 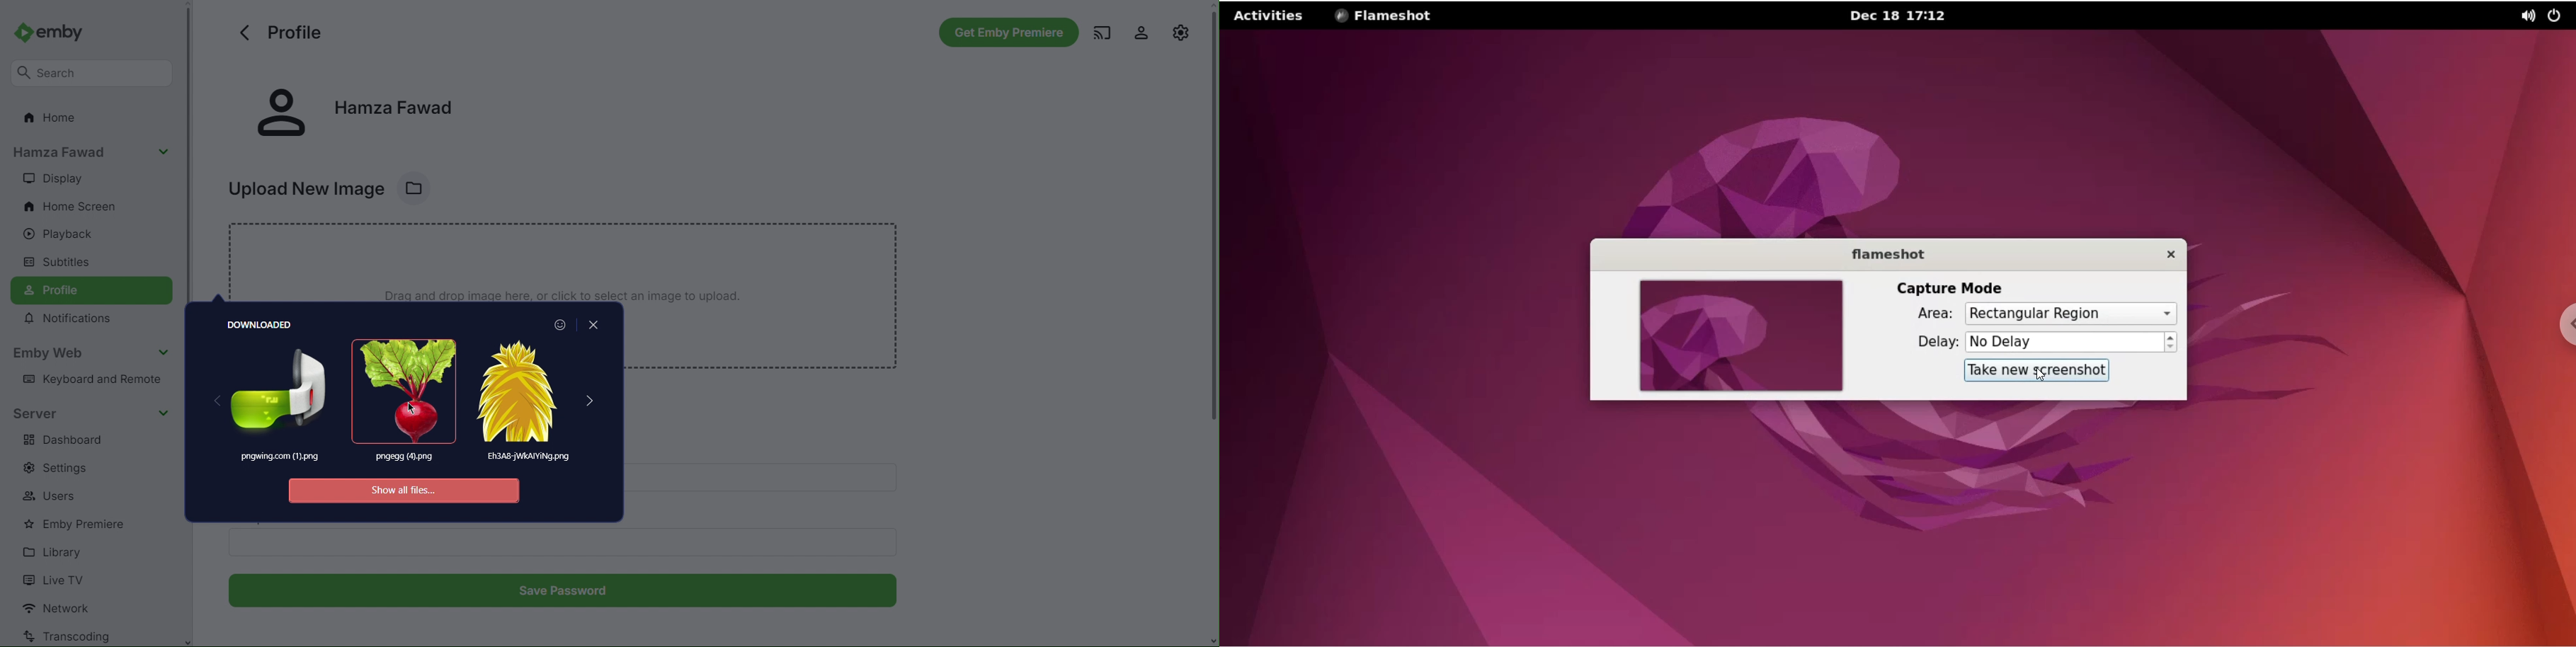 I want to click on take a new screenshot, so click(x=2039, y=370).